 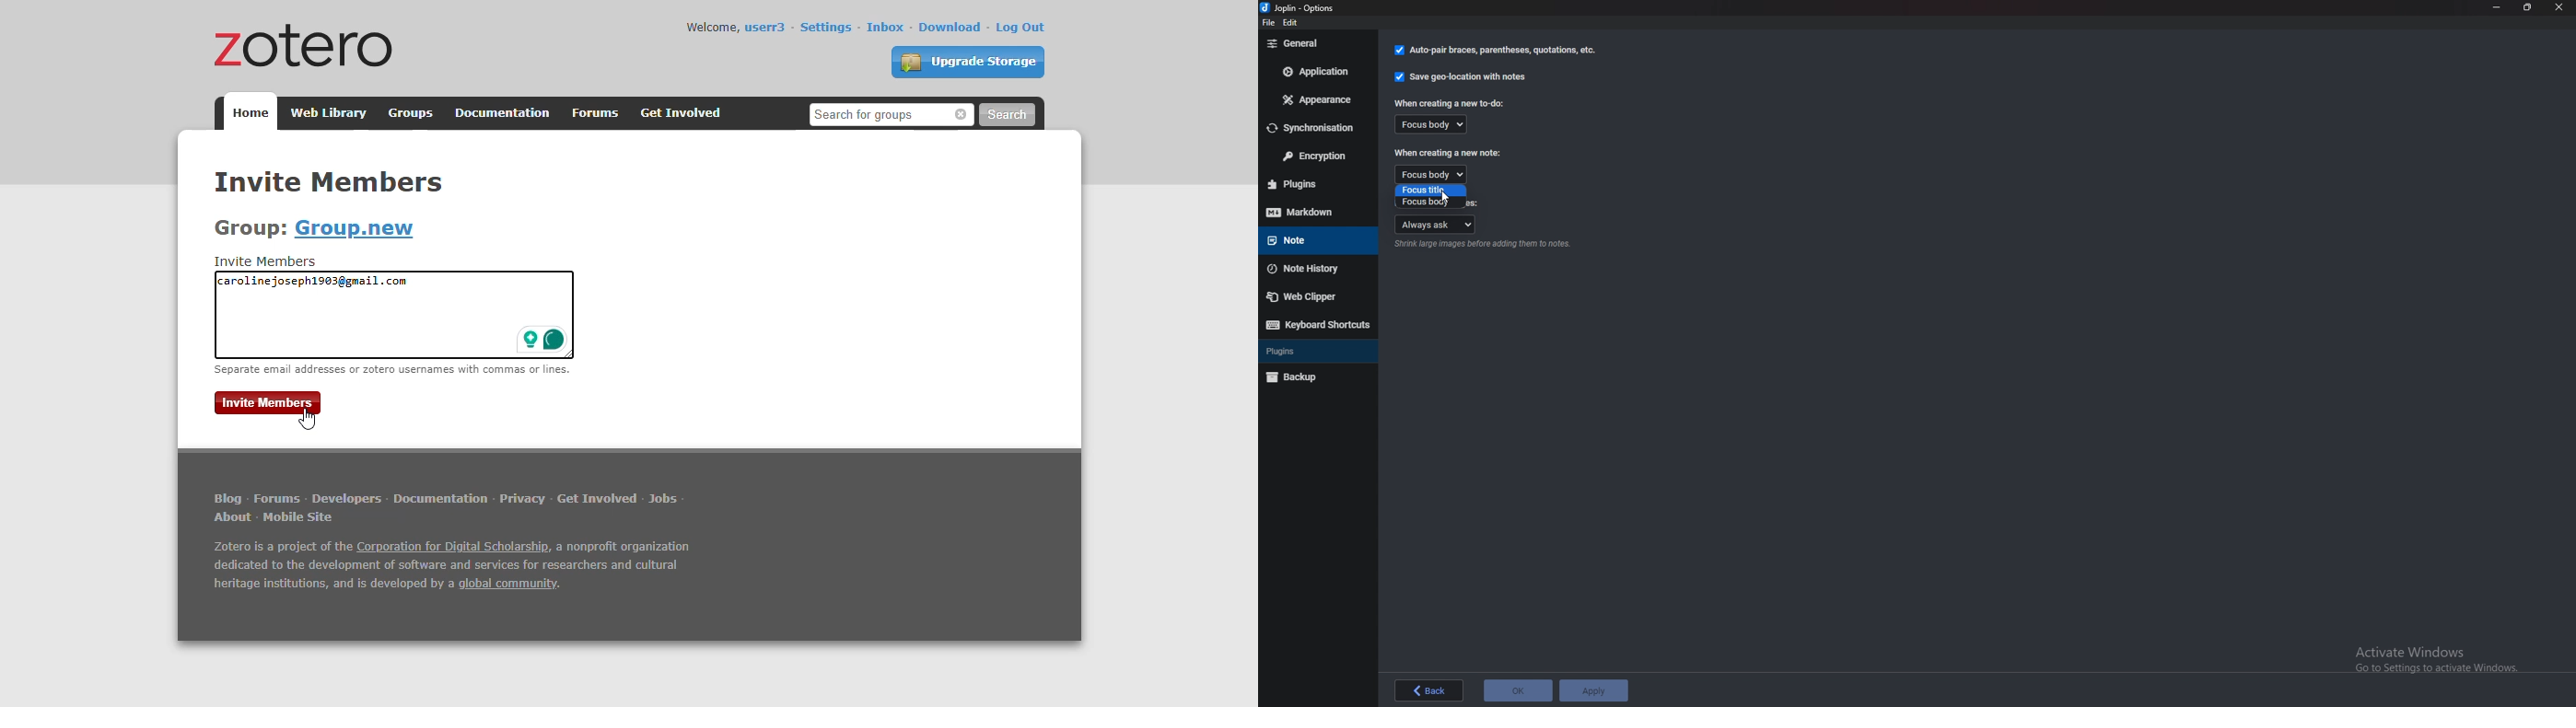 I want to click on log out, so click(x=1020, y=28).